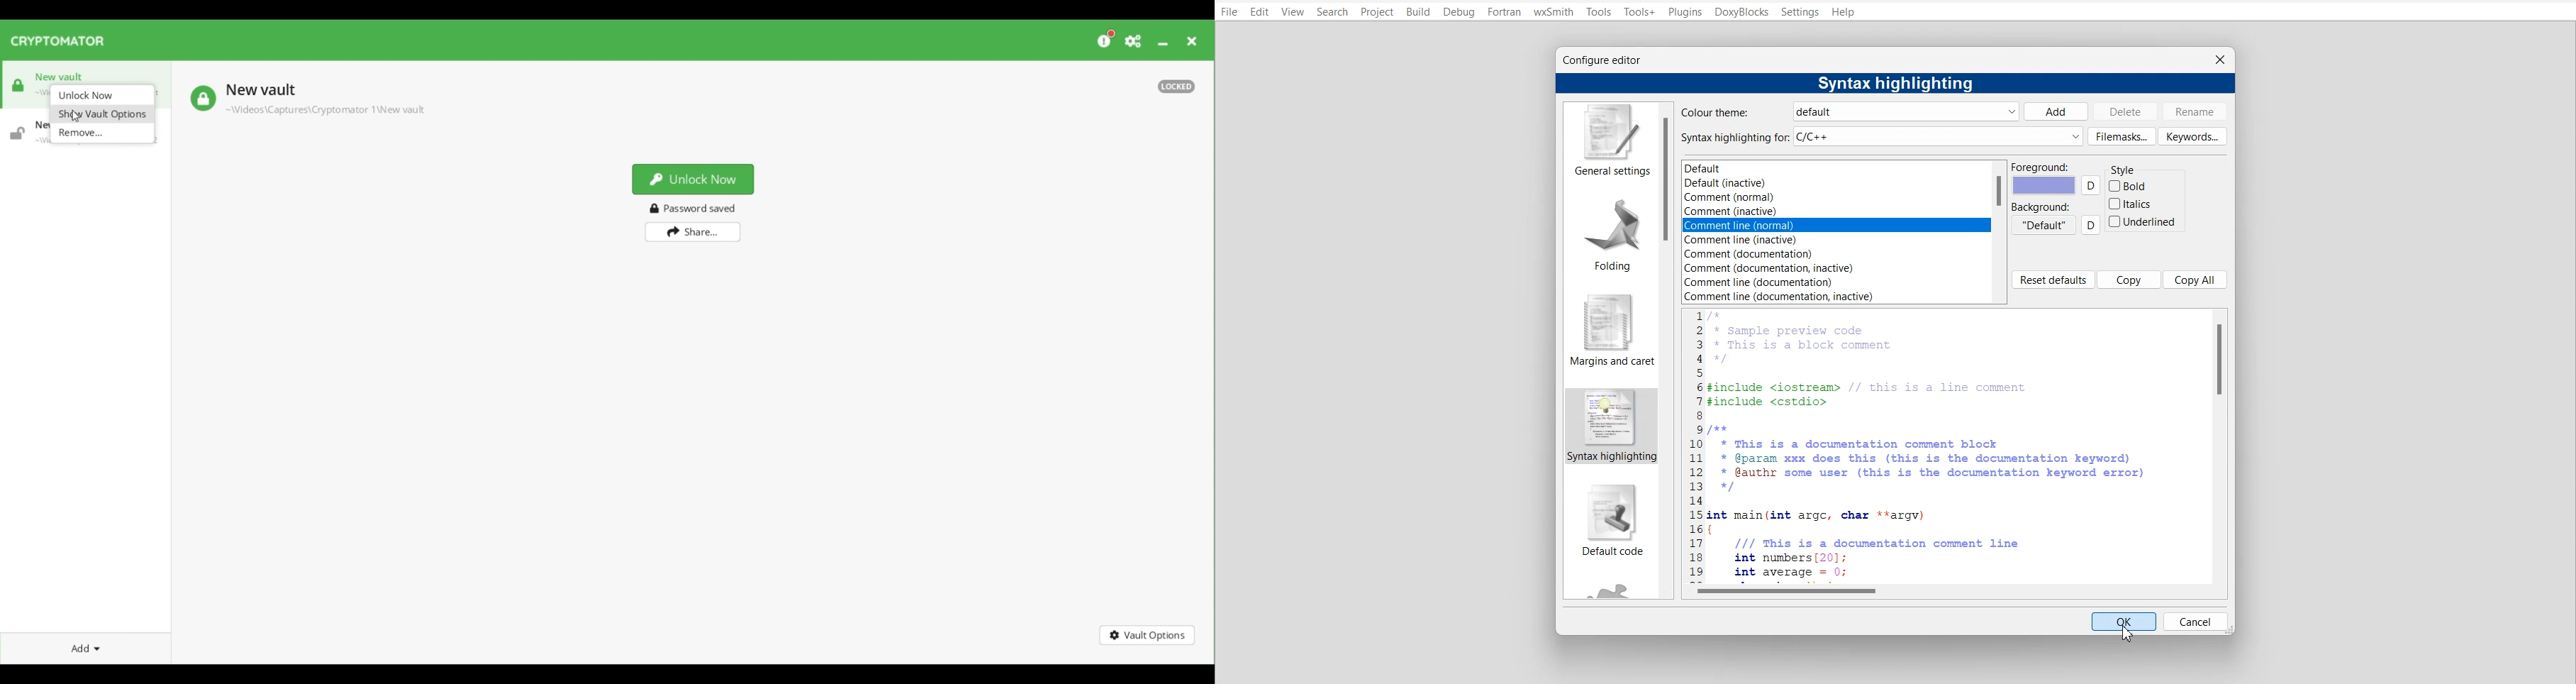  I want to click on Copy all, so click(2196, 279).